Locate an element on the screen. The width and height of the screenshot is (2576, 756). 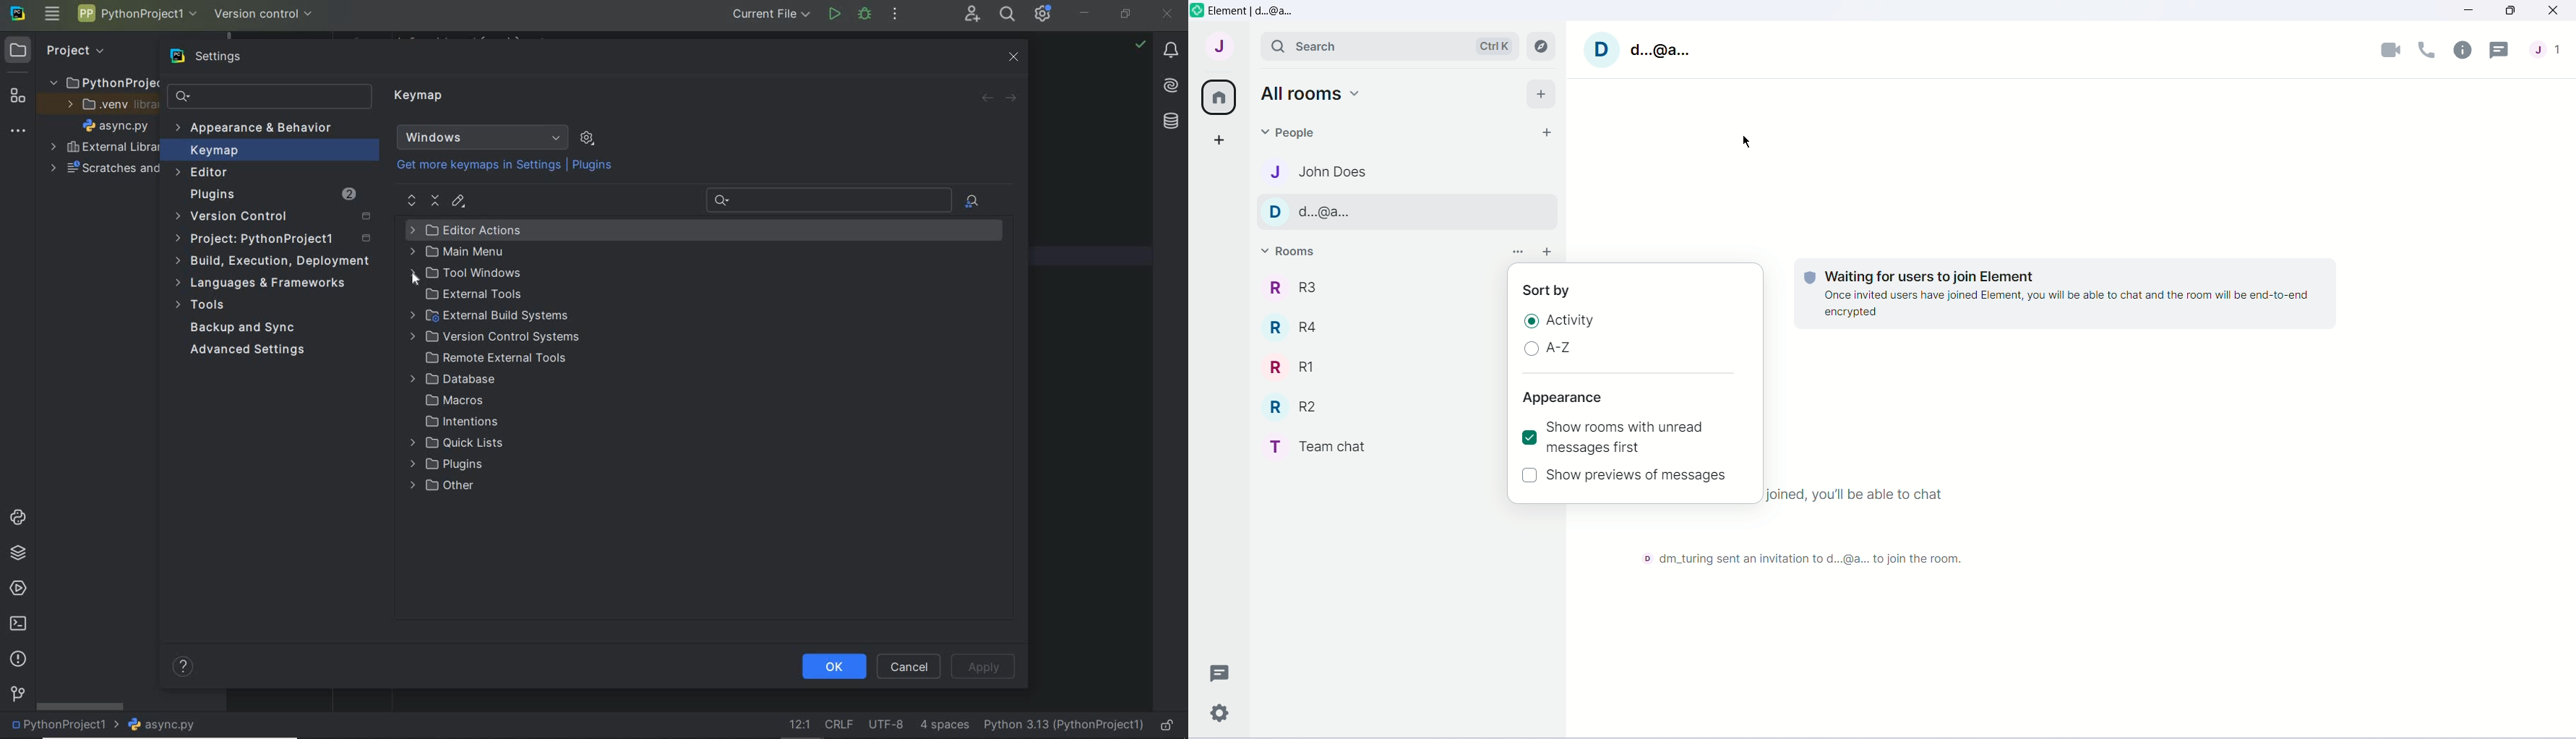
Explore rooms is located at coordinates (1542, 47).